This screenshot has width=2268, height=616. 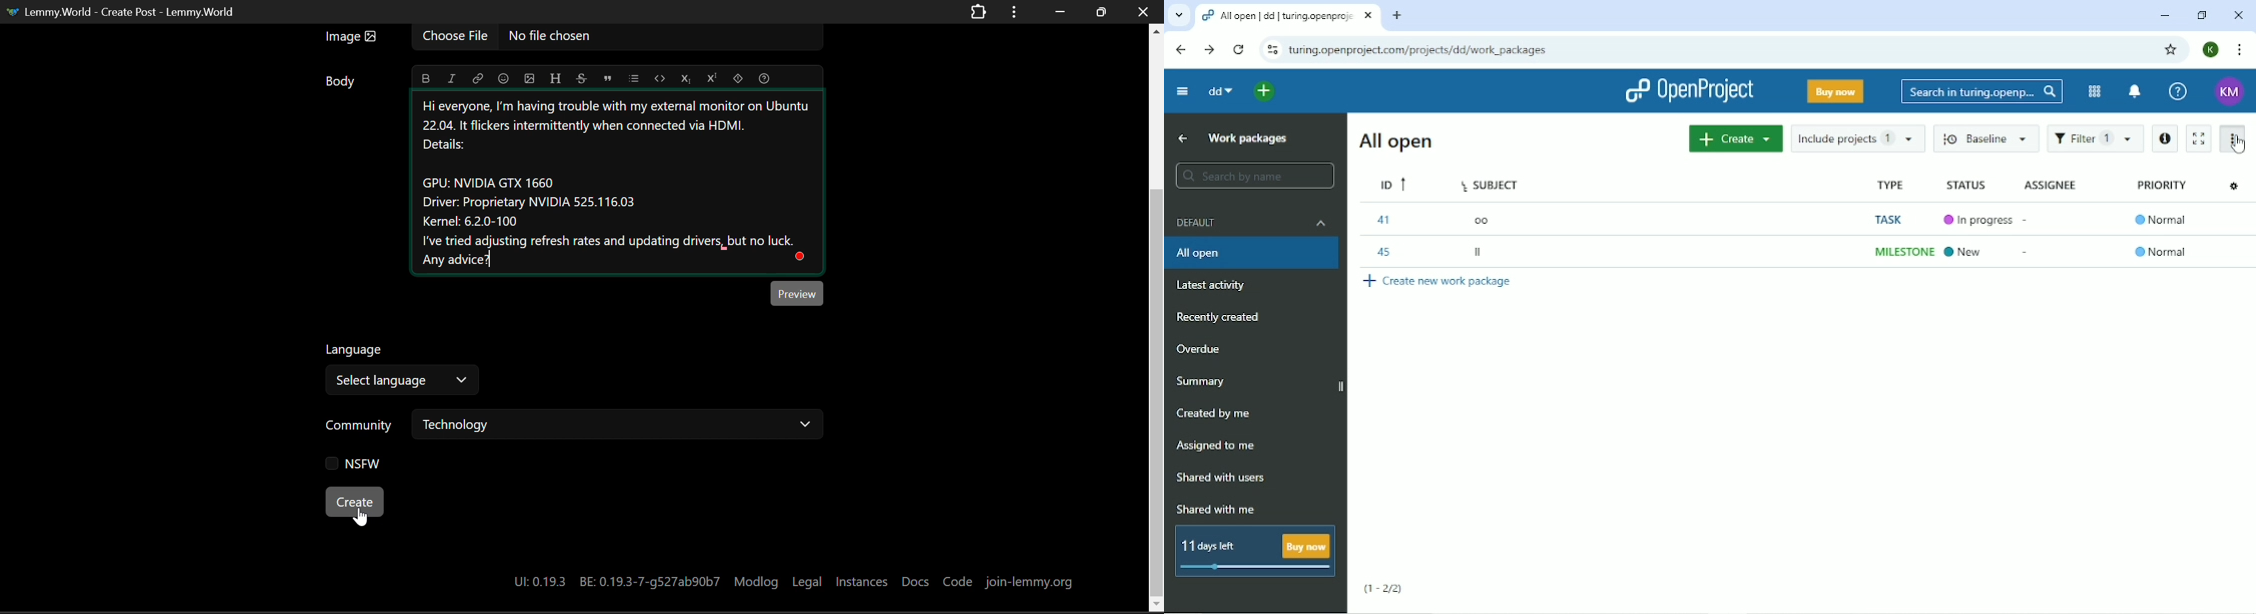 I want to click on join-lemmy.org, so click(x=1031, y=581).